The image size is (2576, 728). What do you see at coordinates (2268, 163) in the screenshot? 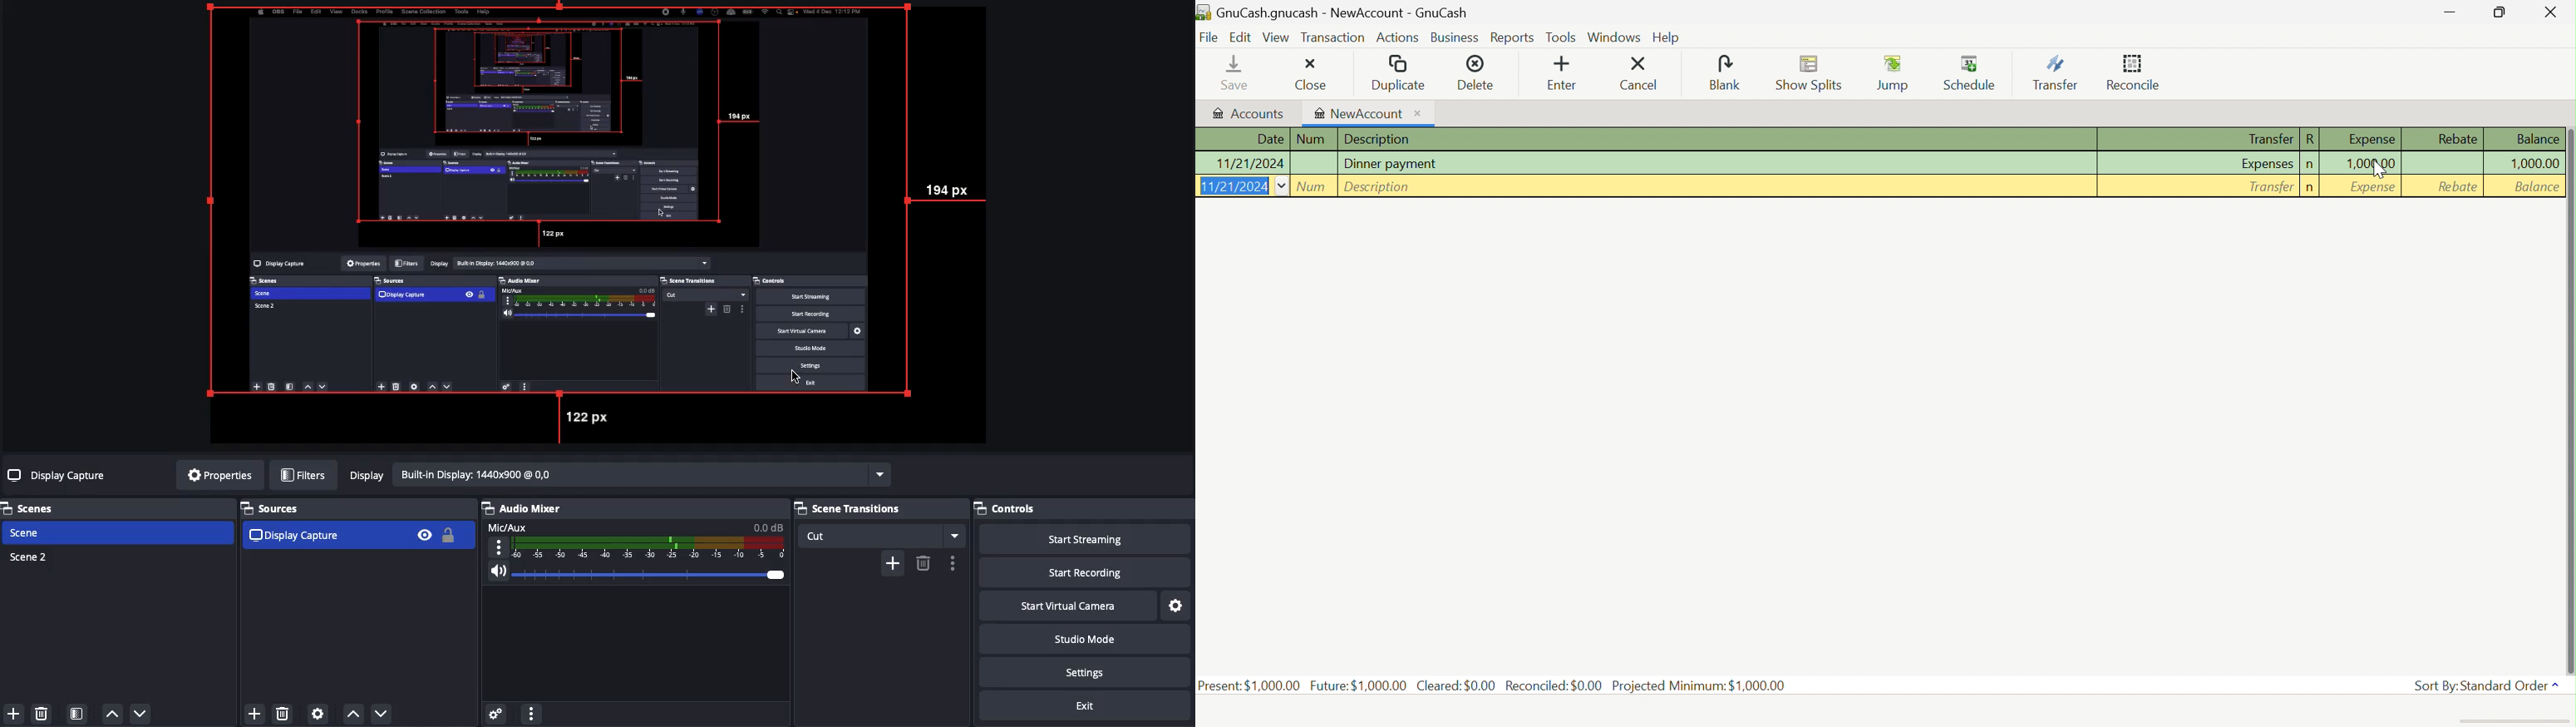
I see `Expenses` at bounding box center [2268, 163].